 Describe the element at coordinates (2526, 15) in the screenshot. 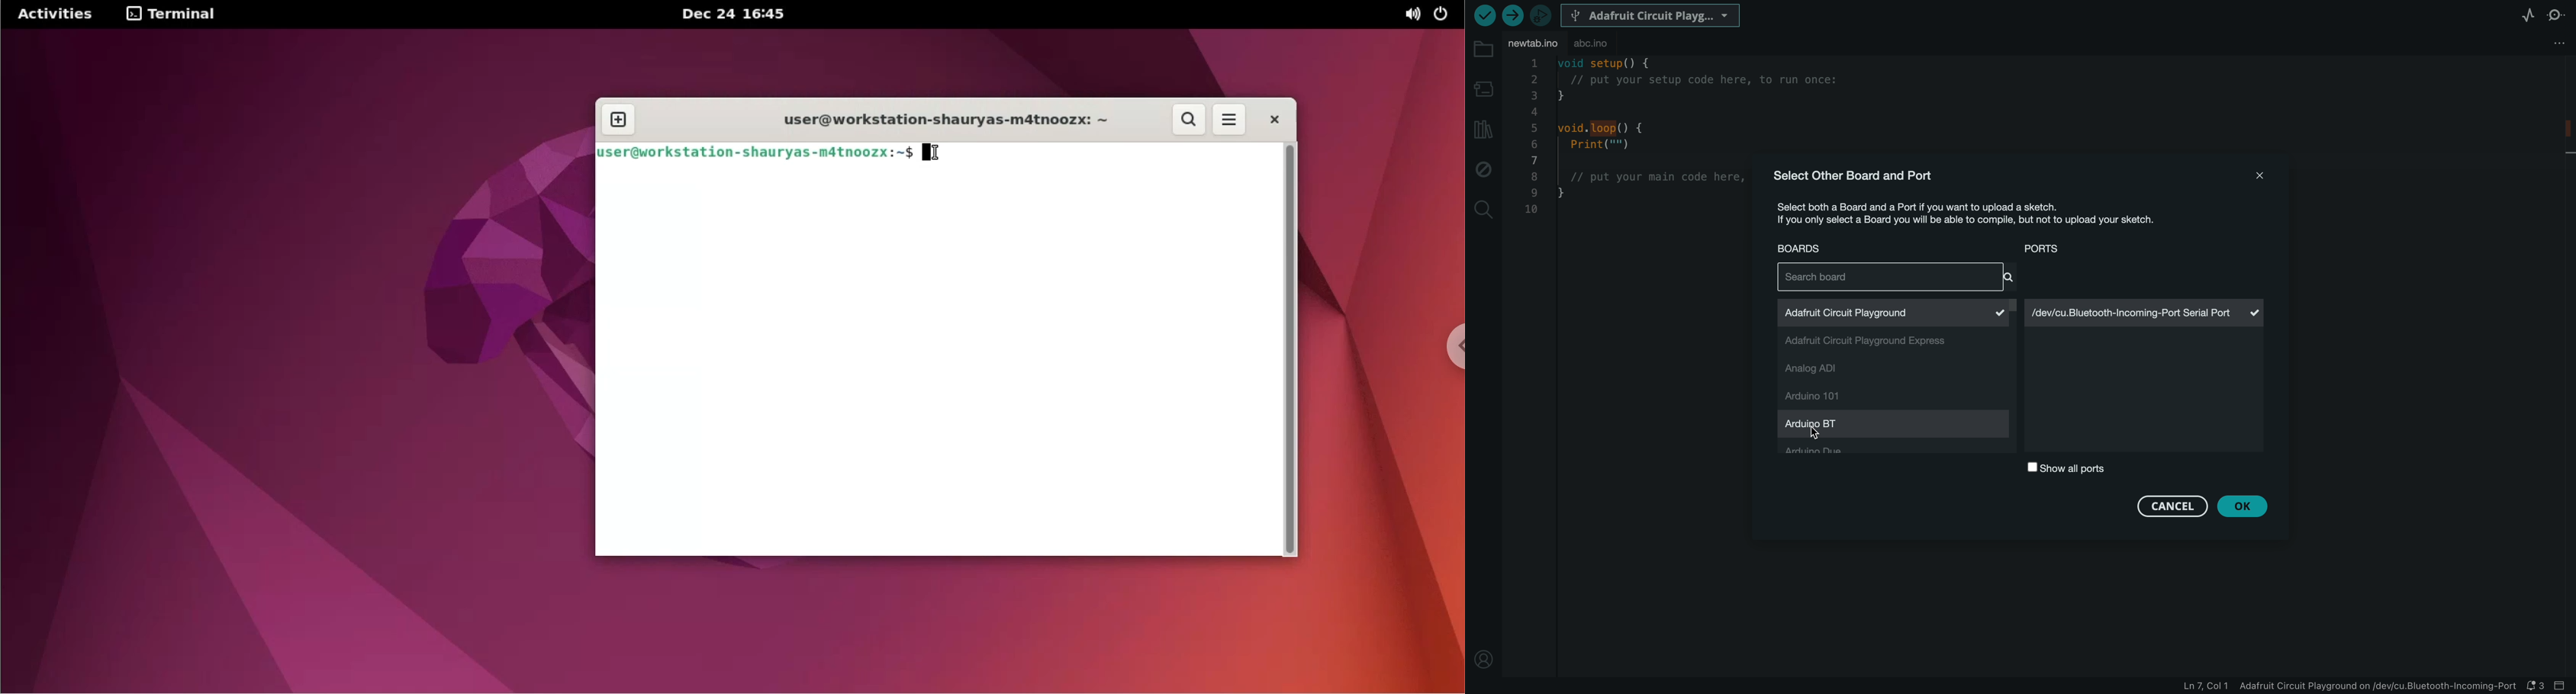

I see `serial plotter` at that location.